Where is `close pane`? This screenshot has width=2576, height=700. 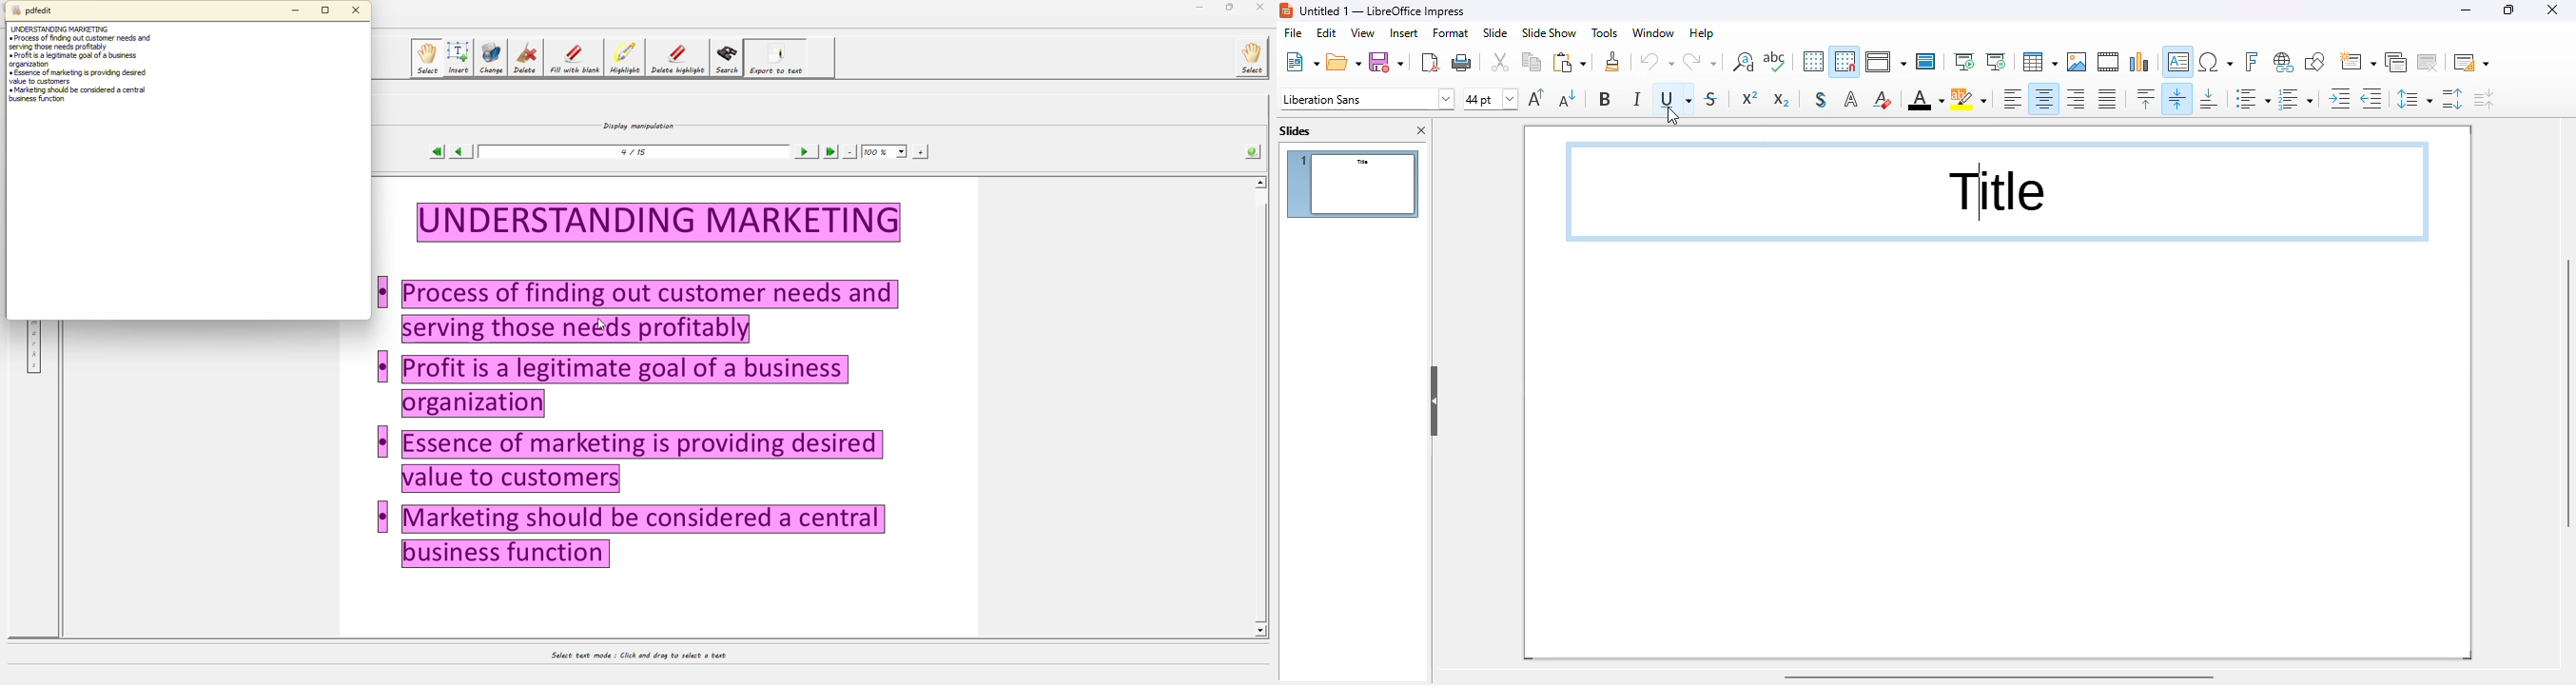 close pane is located at coordinates (1422, 129).